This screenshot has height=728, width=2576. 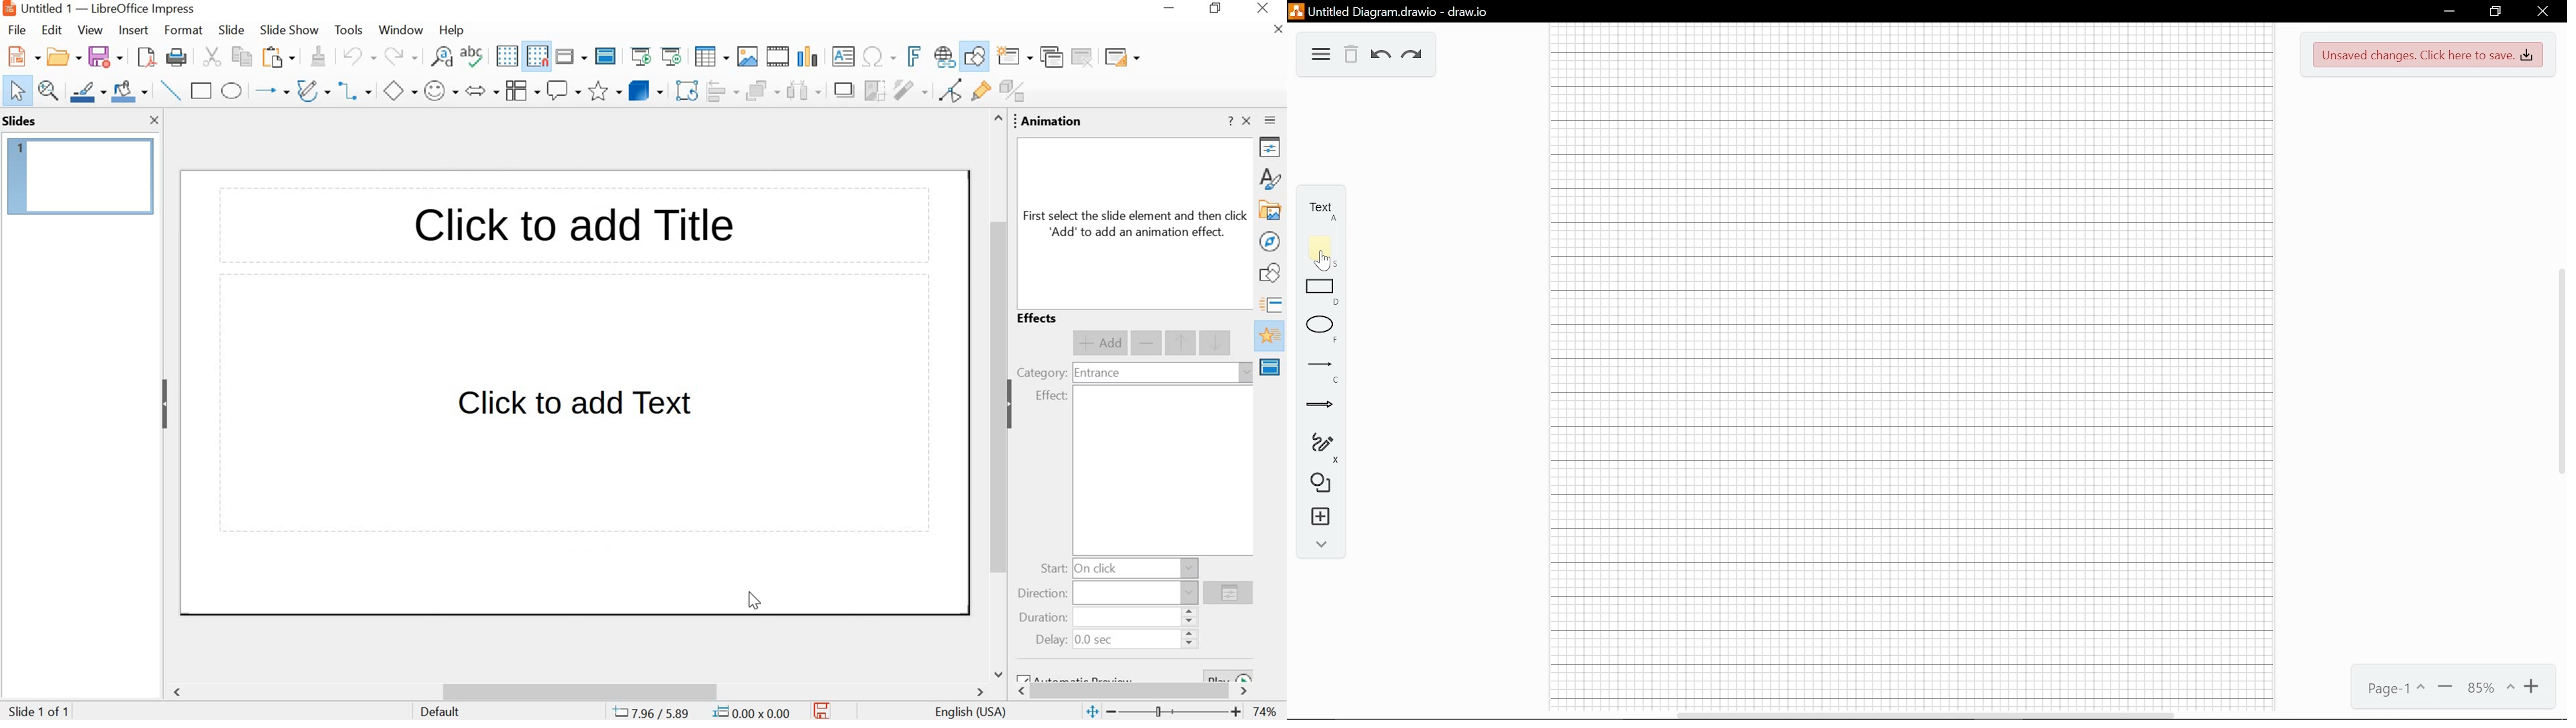 What do you see at coordinates (1228, 595) in the screenshot?
I see `options` at bounding box center [1228, 595].